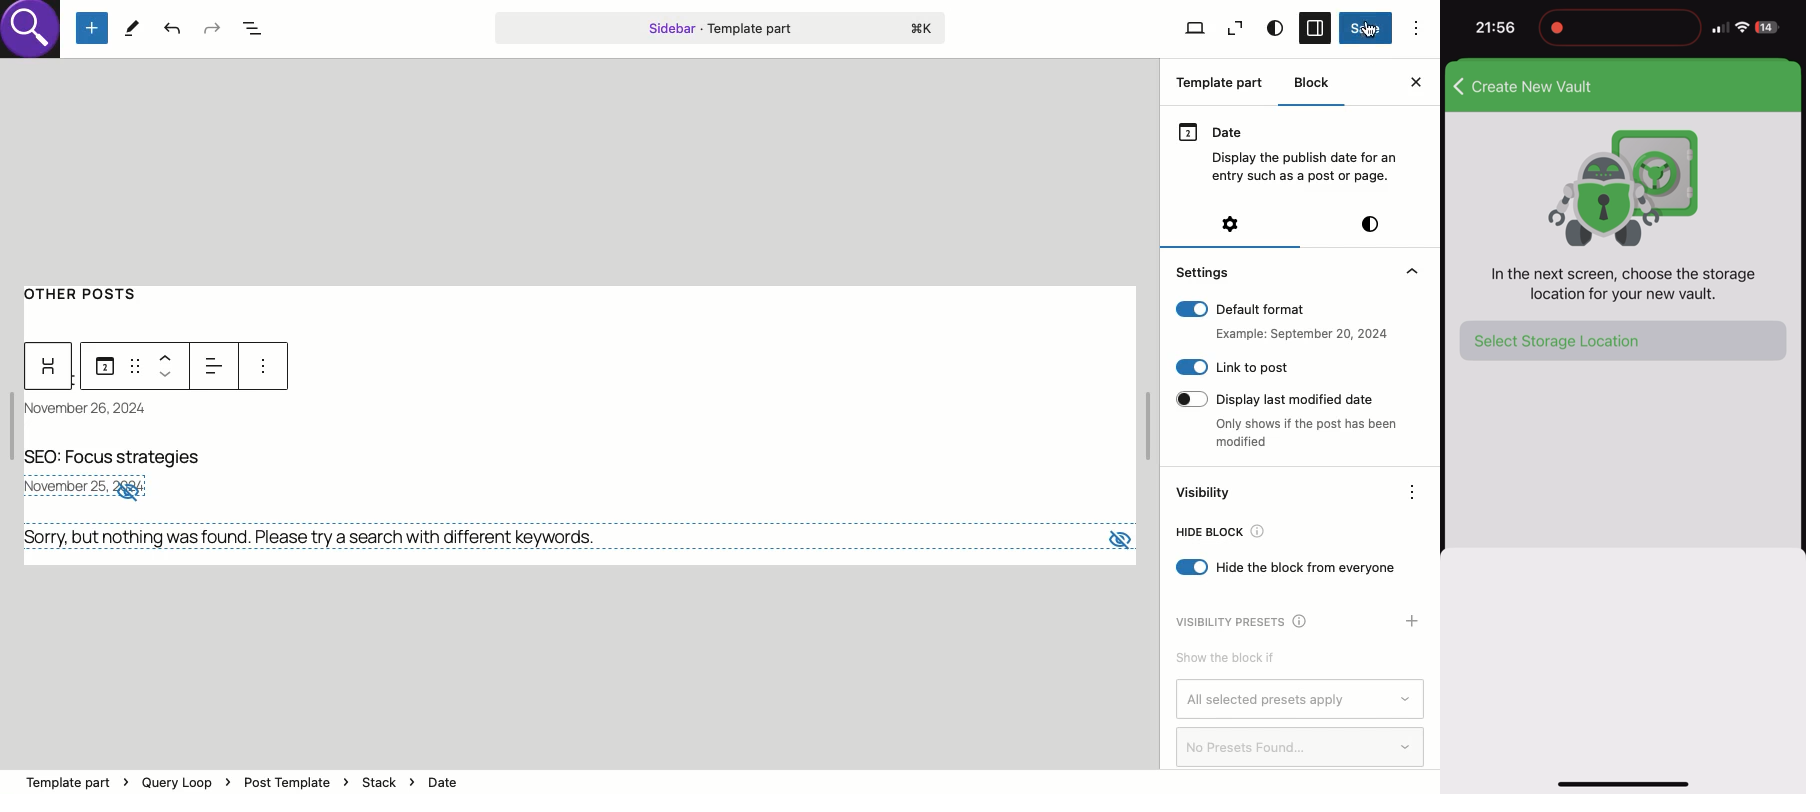 Image resolution: width=1820 pixels, height=812 pixels. I want to click on Options, so click(1417, 27).